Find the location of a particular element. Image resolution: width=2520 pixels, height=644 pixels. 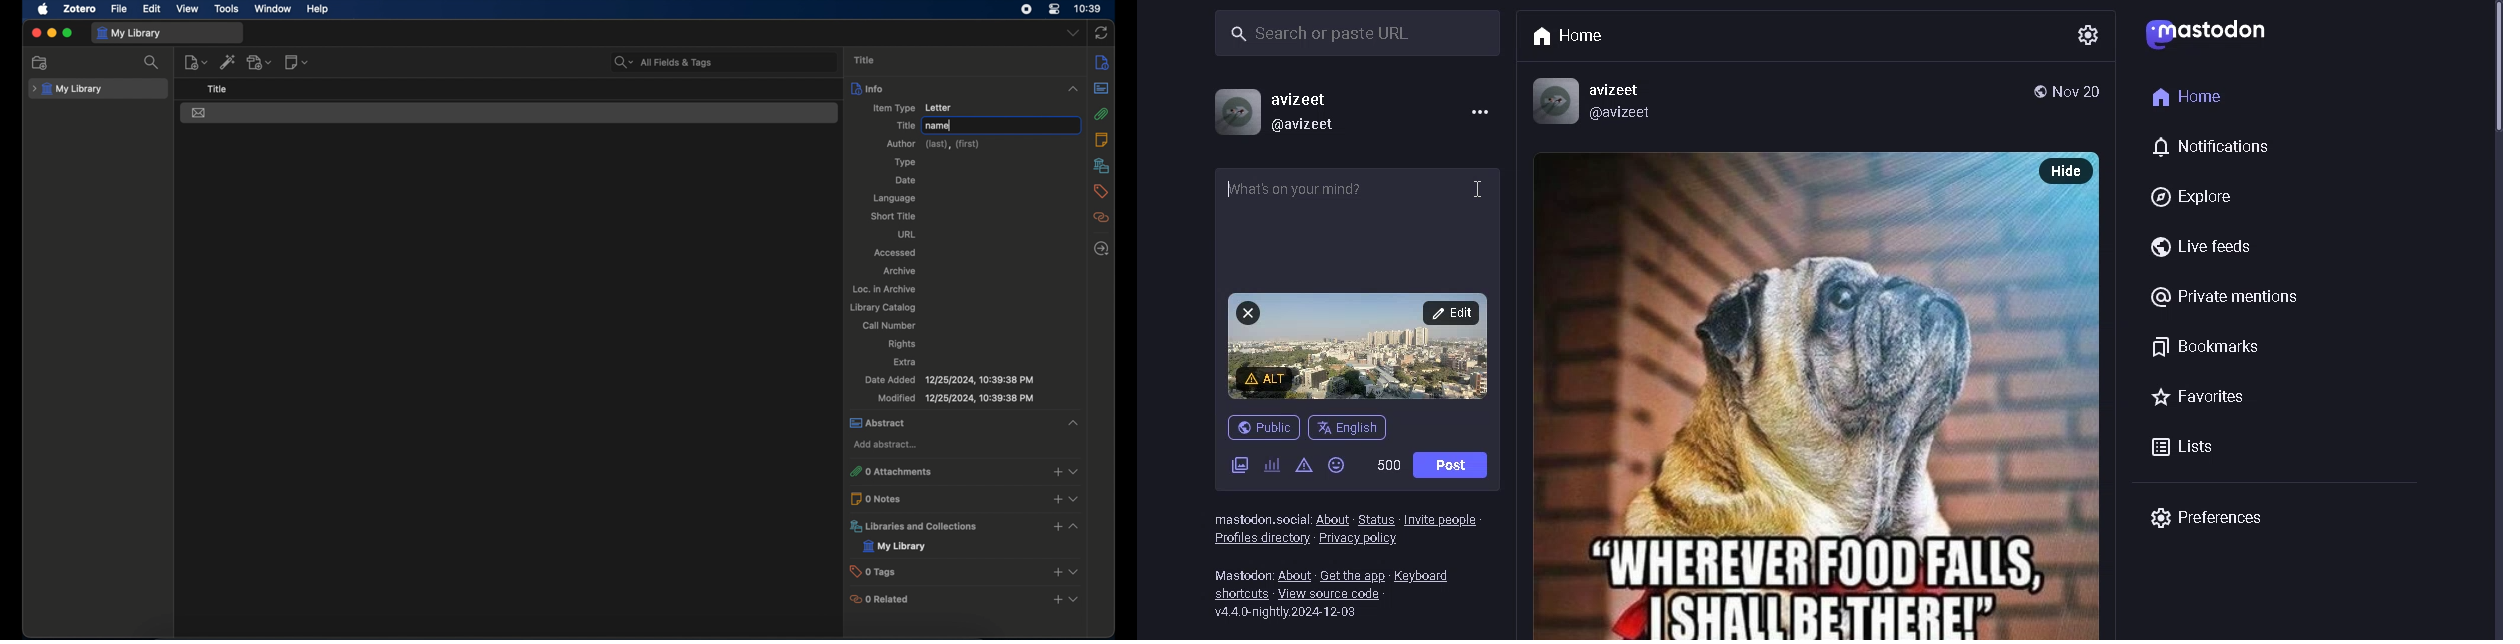

type is located at coordinates (909, 162).